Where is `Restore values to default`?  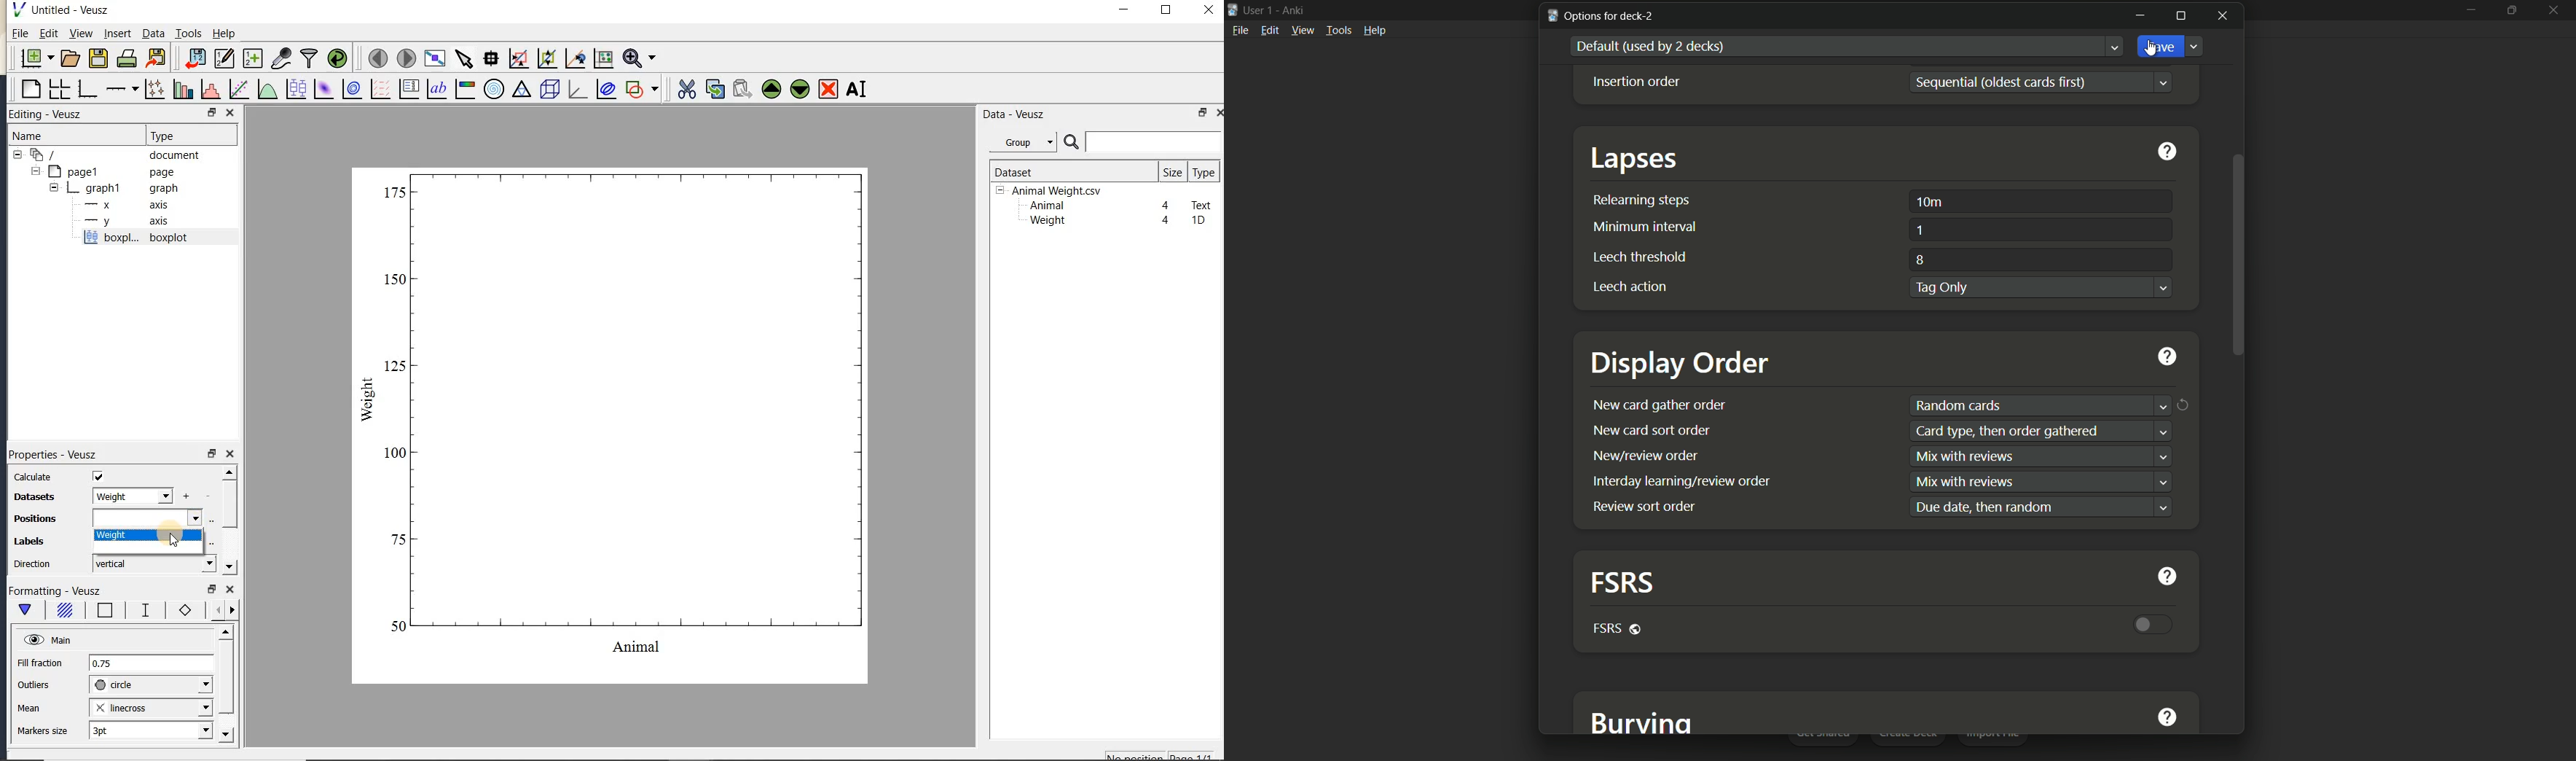 Restore values to default is located at coordinates (2184, 404).